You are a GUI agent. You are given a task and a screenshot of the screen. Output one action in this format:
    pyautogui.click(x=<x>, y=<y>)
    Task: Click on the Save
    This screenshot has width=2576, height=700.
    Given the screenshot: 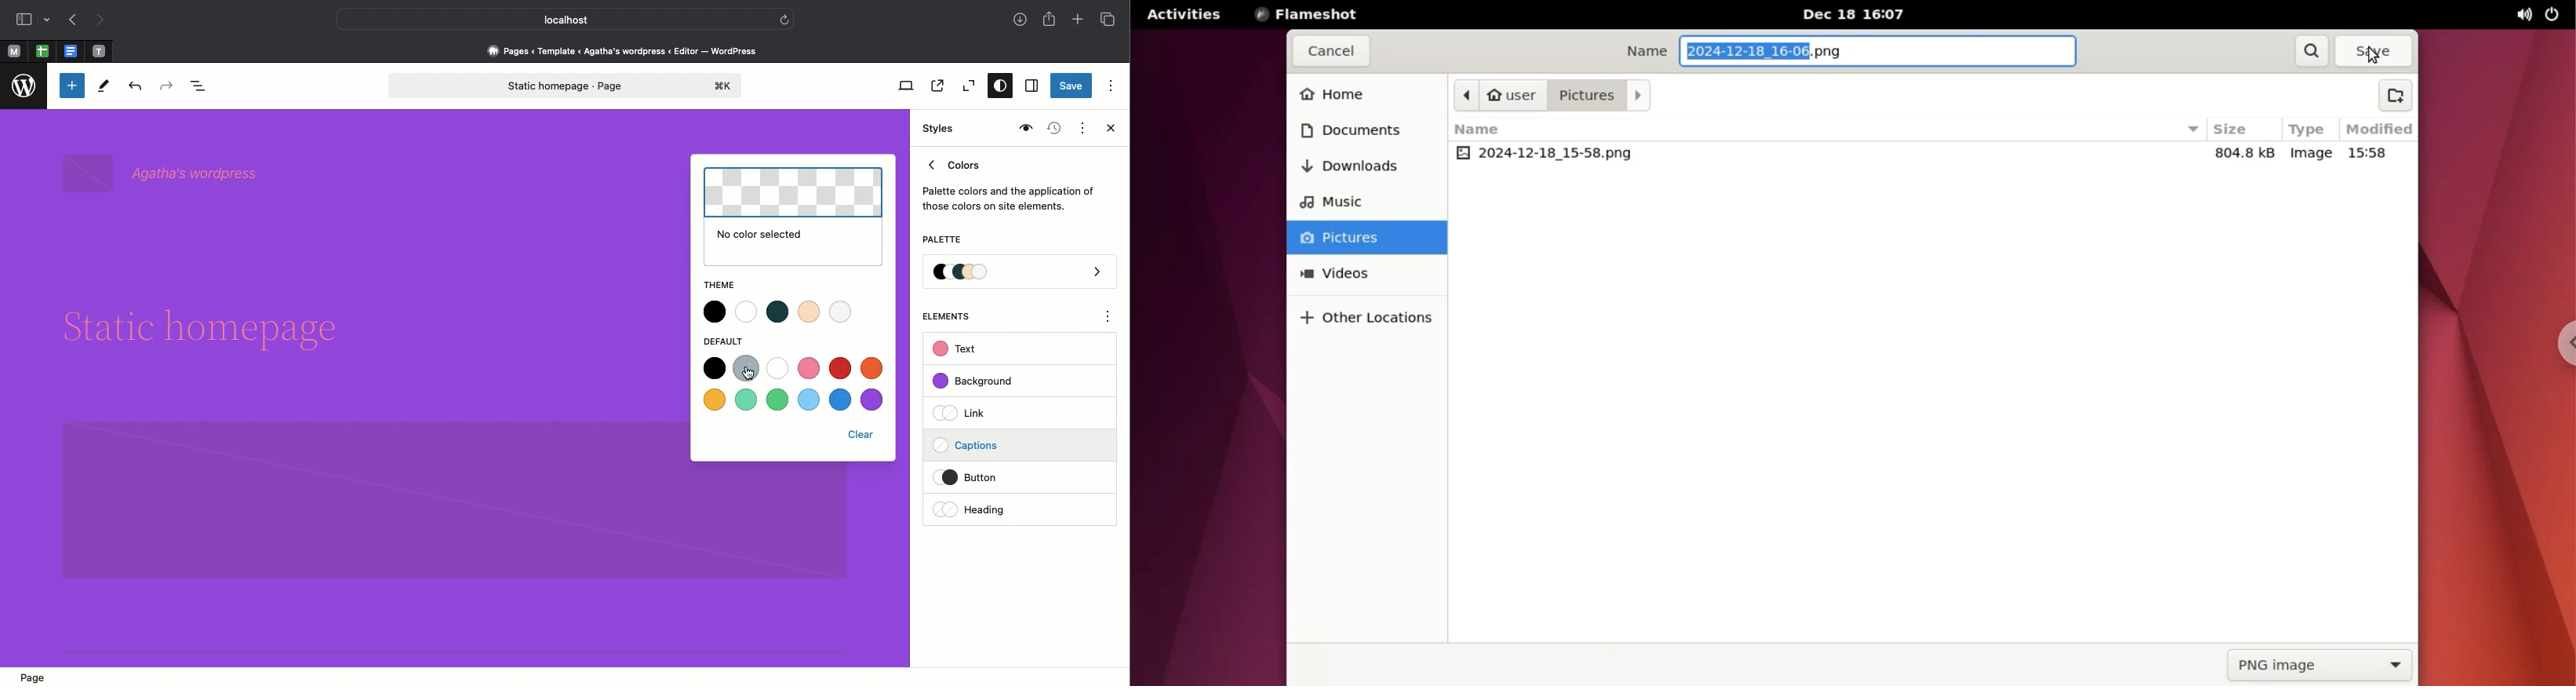 What is the action you would take?
    pyautogui.click(x=1072, y=87)
    